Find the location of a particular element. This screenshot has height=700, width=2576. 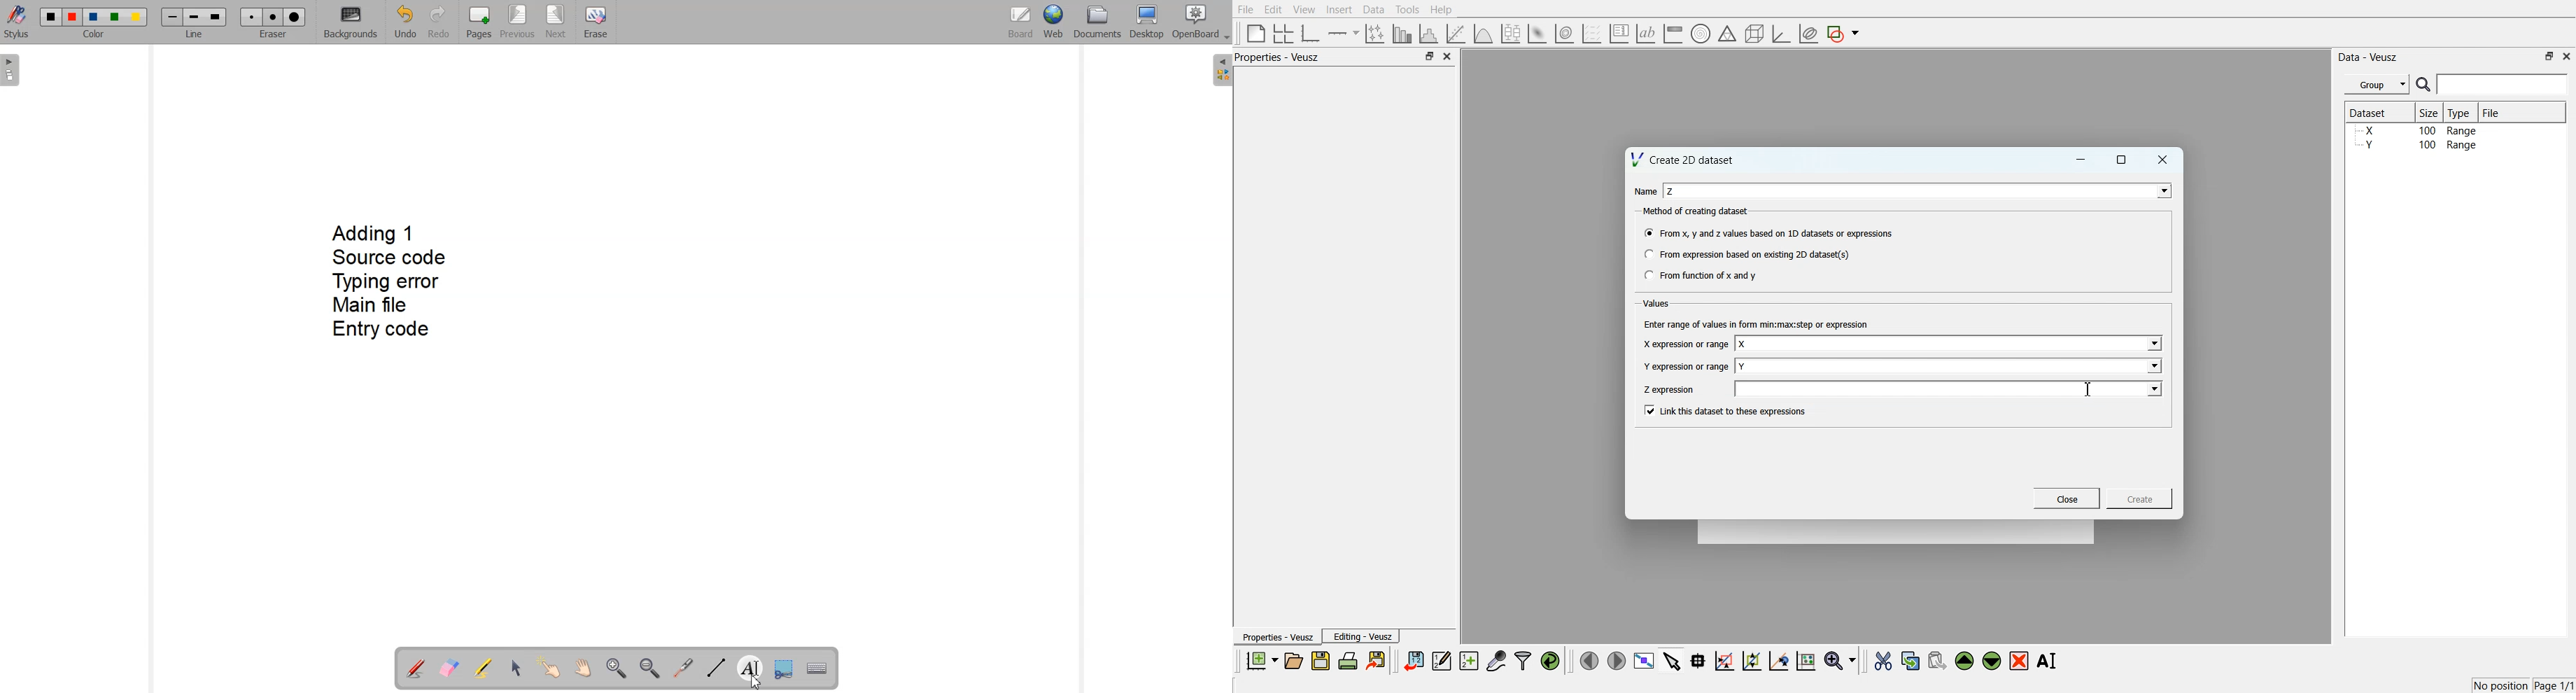

X 100 Range is located at coordinates (2417, 130).